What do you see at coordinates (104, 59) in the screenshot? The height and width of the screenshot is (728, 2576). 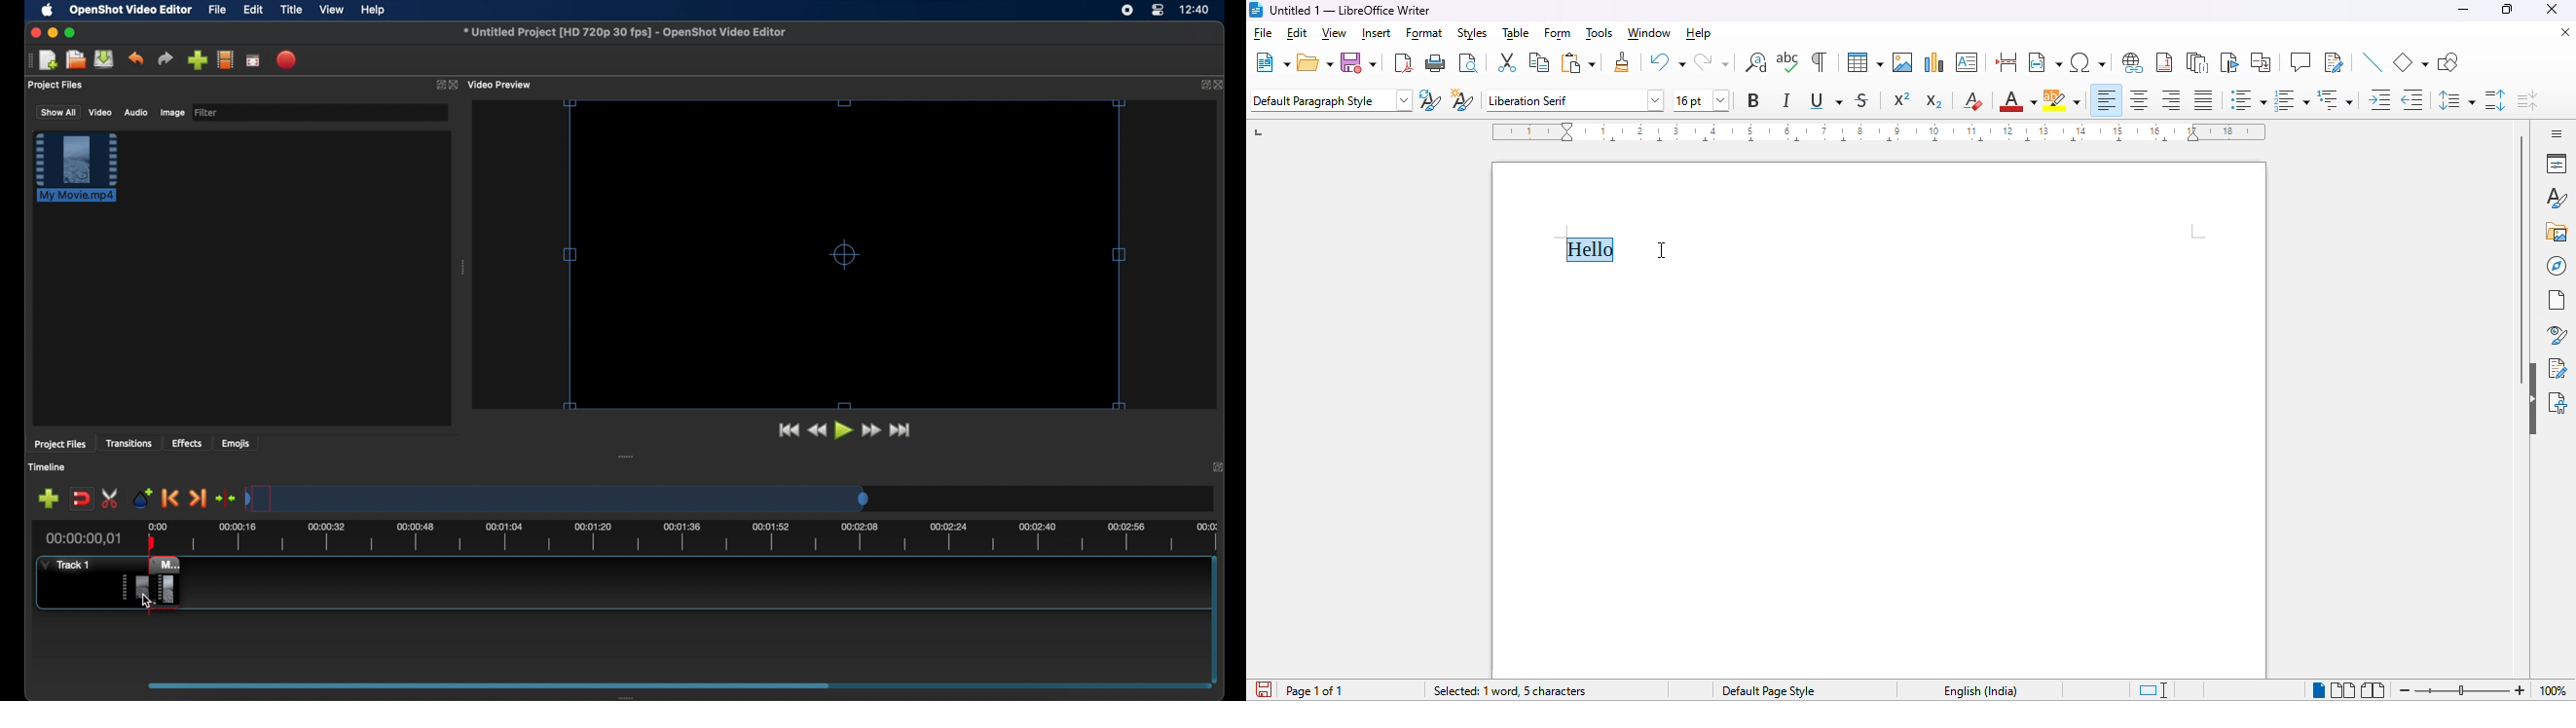 I see `save project` at bounding box center [104, 59].